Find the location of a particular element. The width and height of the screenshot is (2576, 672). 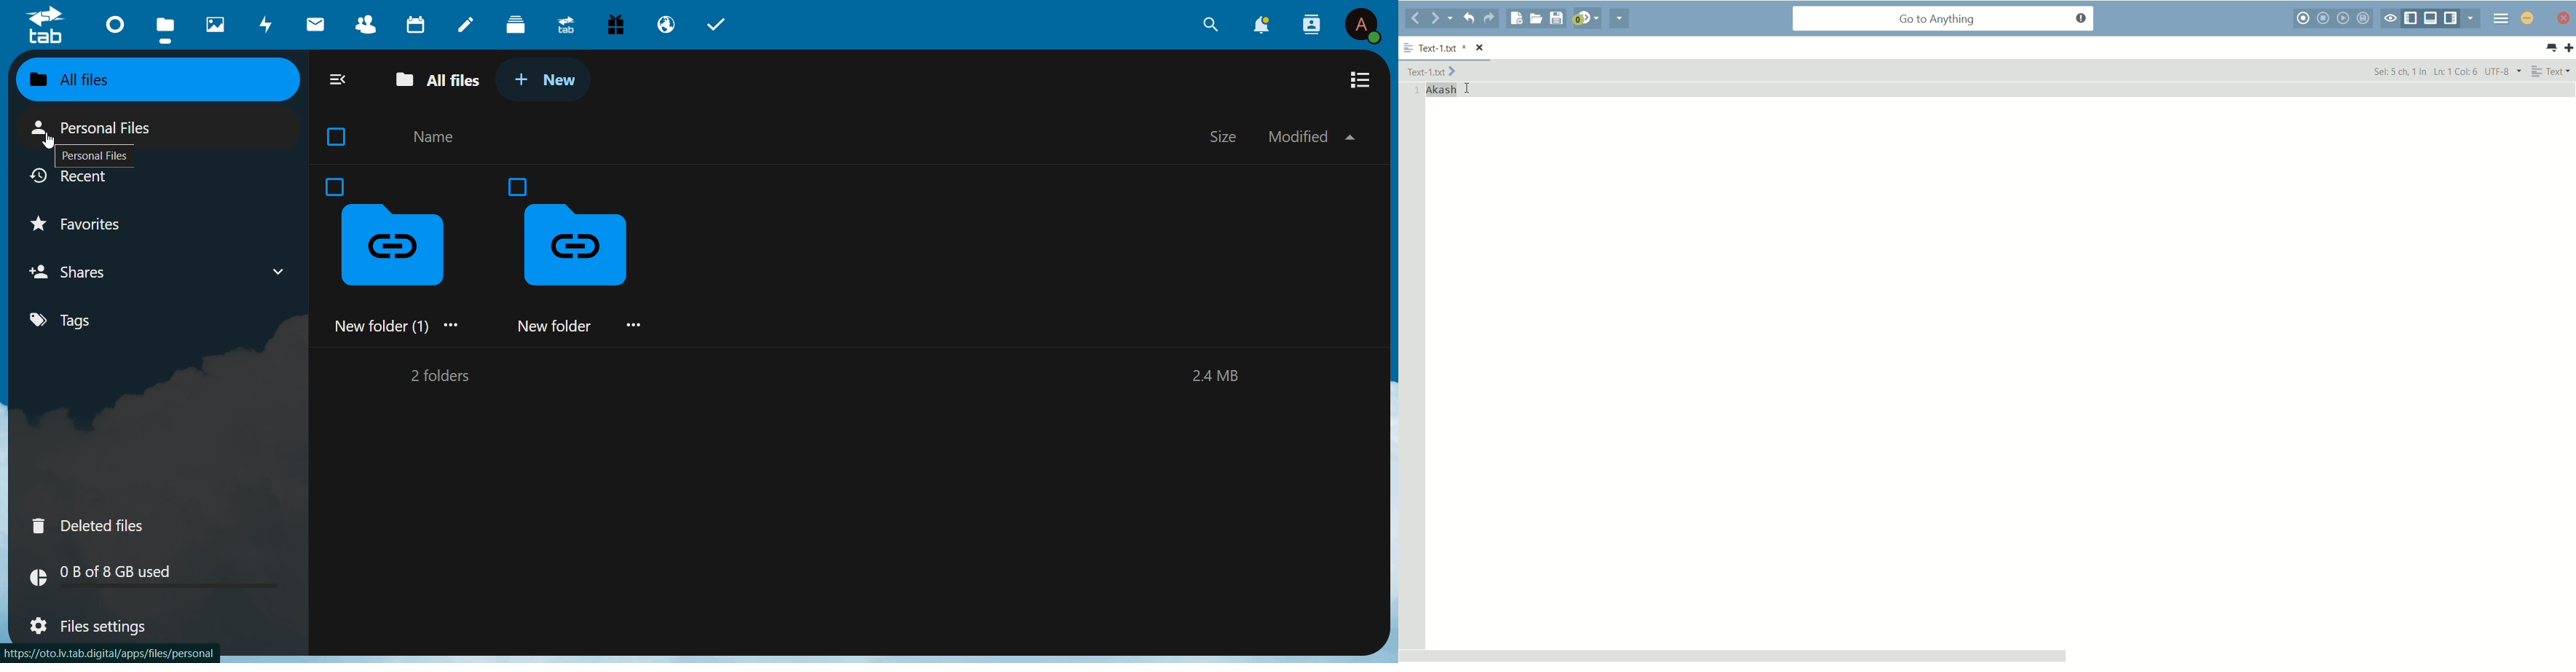

collapse is located at coordinates (341, 80).